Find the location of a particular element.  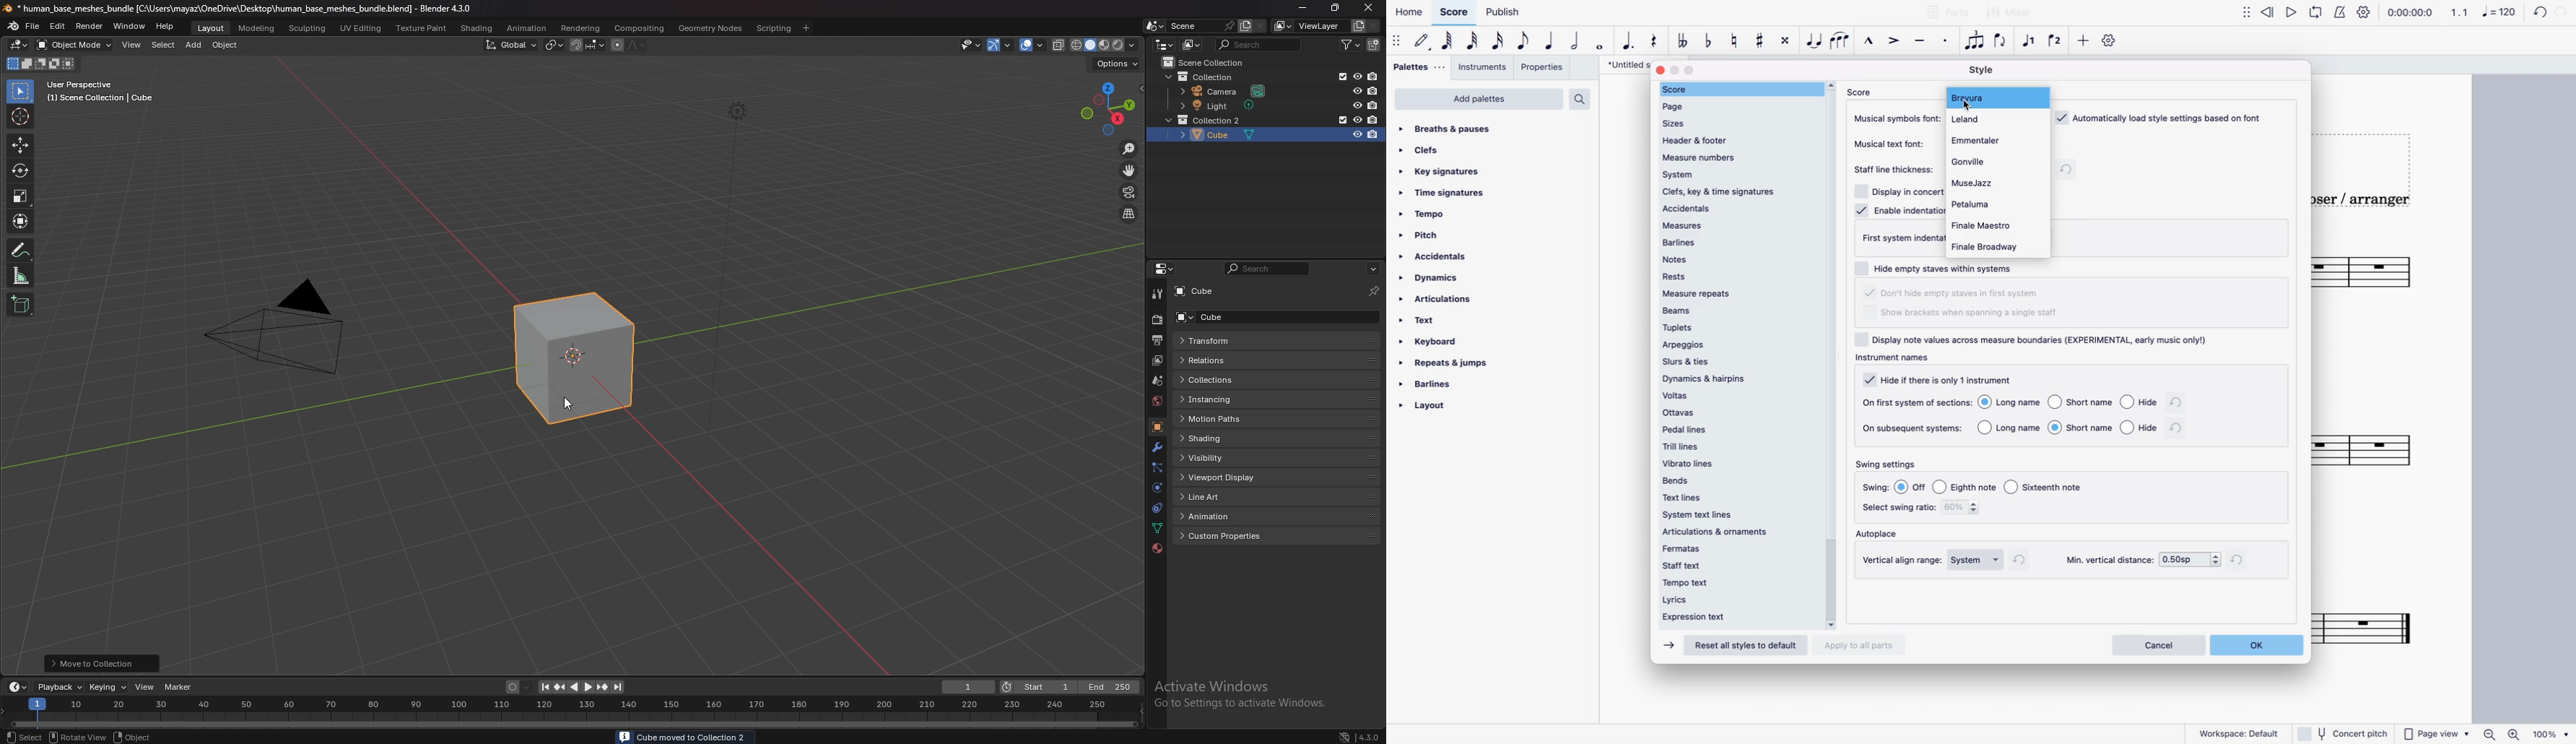

object is located at coordinates (226, 45).